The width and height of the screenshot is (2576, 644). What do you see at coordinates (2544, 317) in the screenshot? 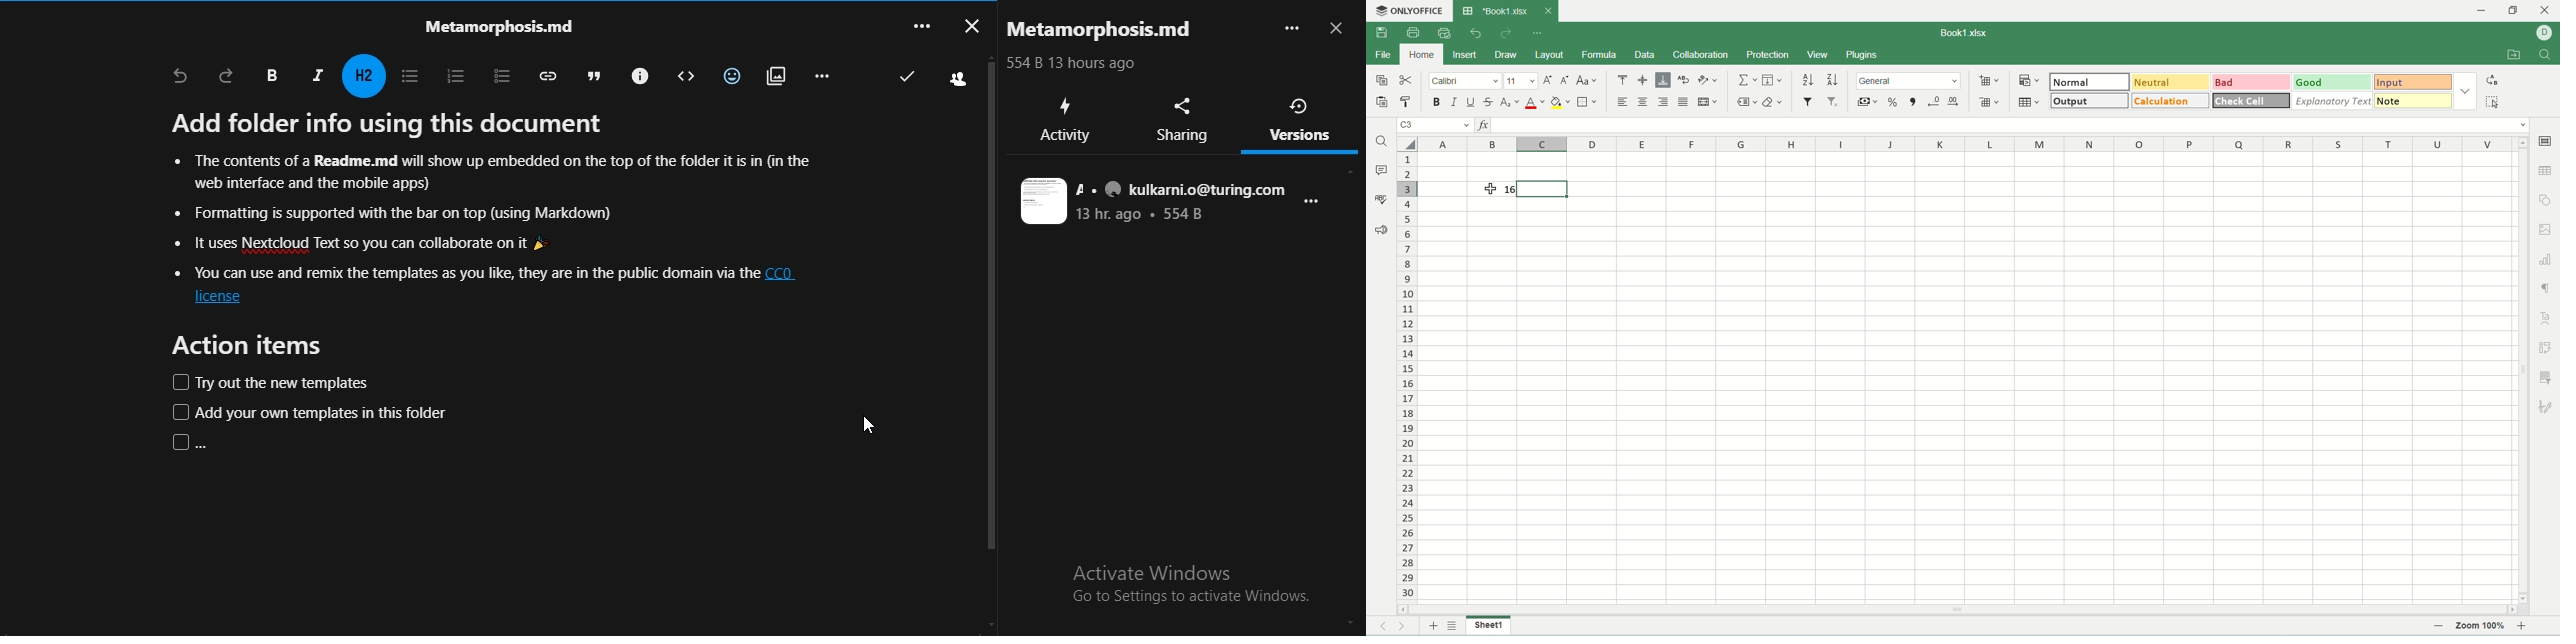
I see `text art ` at bounding box center [2544, 317].